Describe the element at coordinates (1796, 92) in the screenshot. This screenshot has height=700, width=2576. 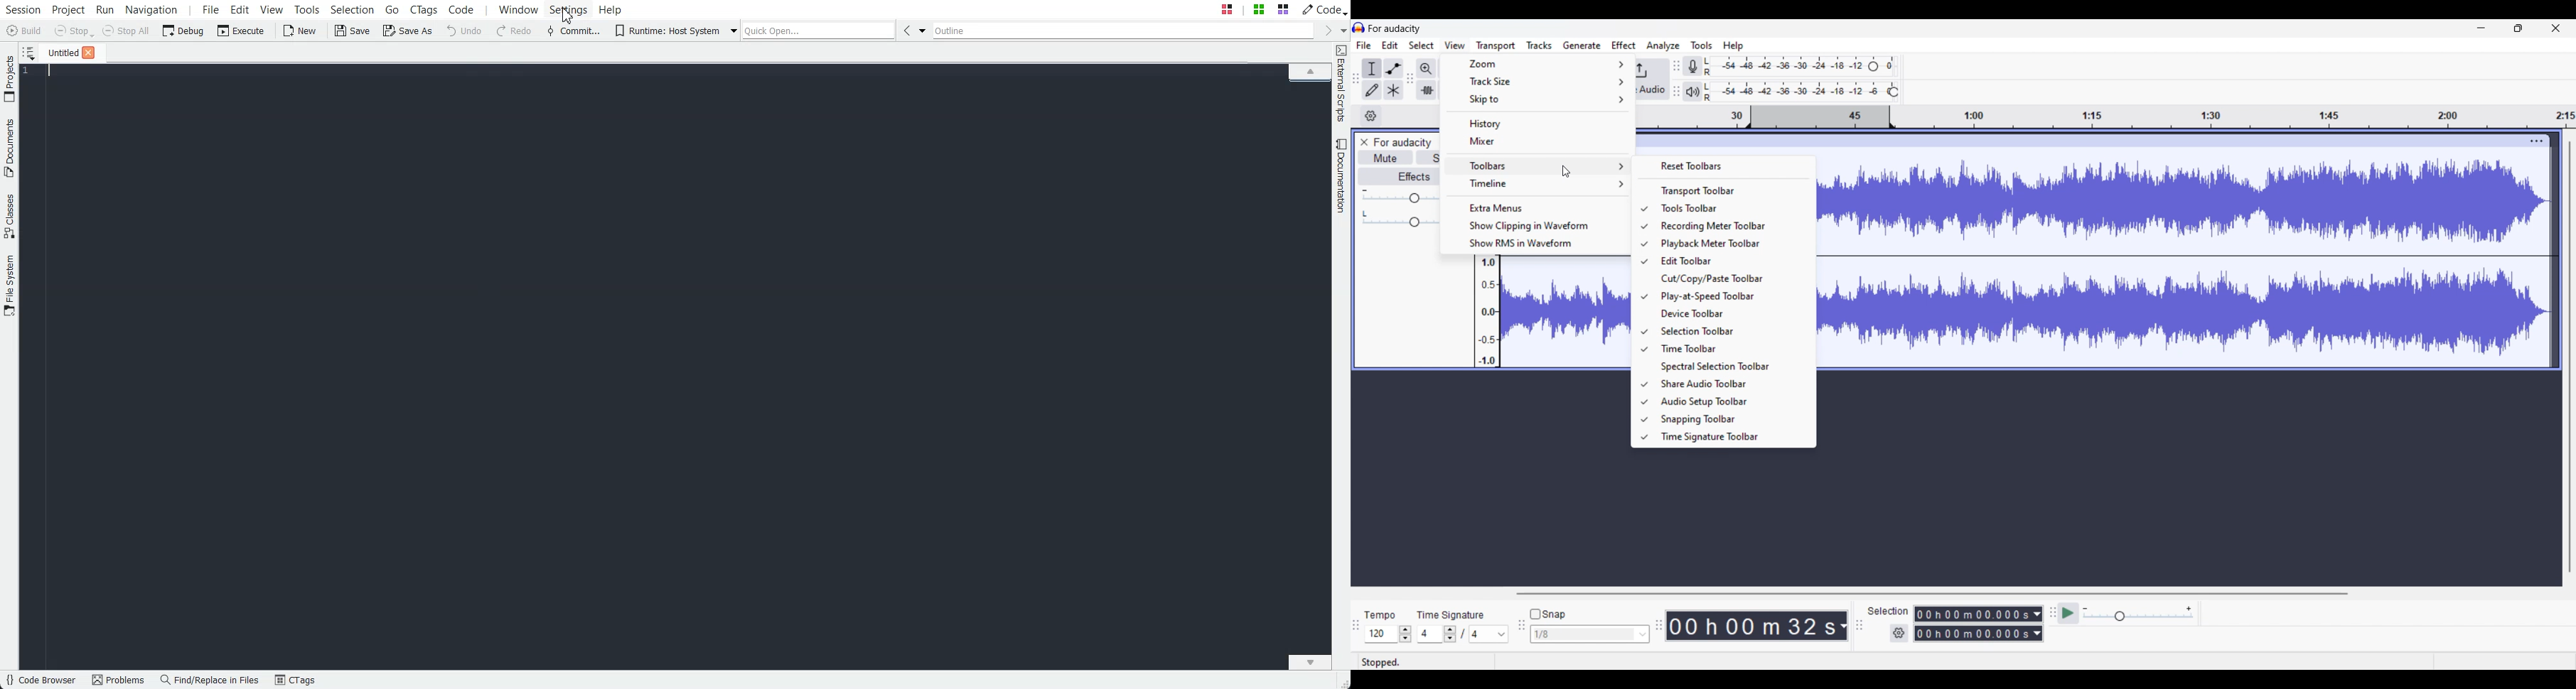
I see `Playback level` at that location.